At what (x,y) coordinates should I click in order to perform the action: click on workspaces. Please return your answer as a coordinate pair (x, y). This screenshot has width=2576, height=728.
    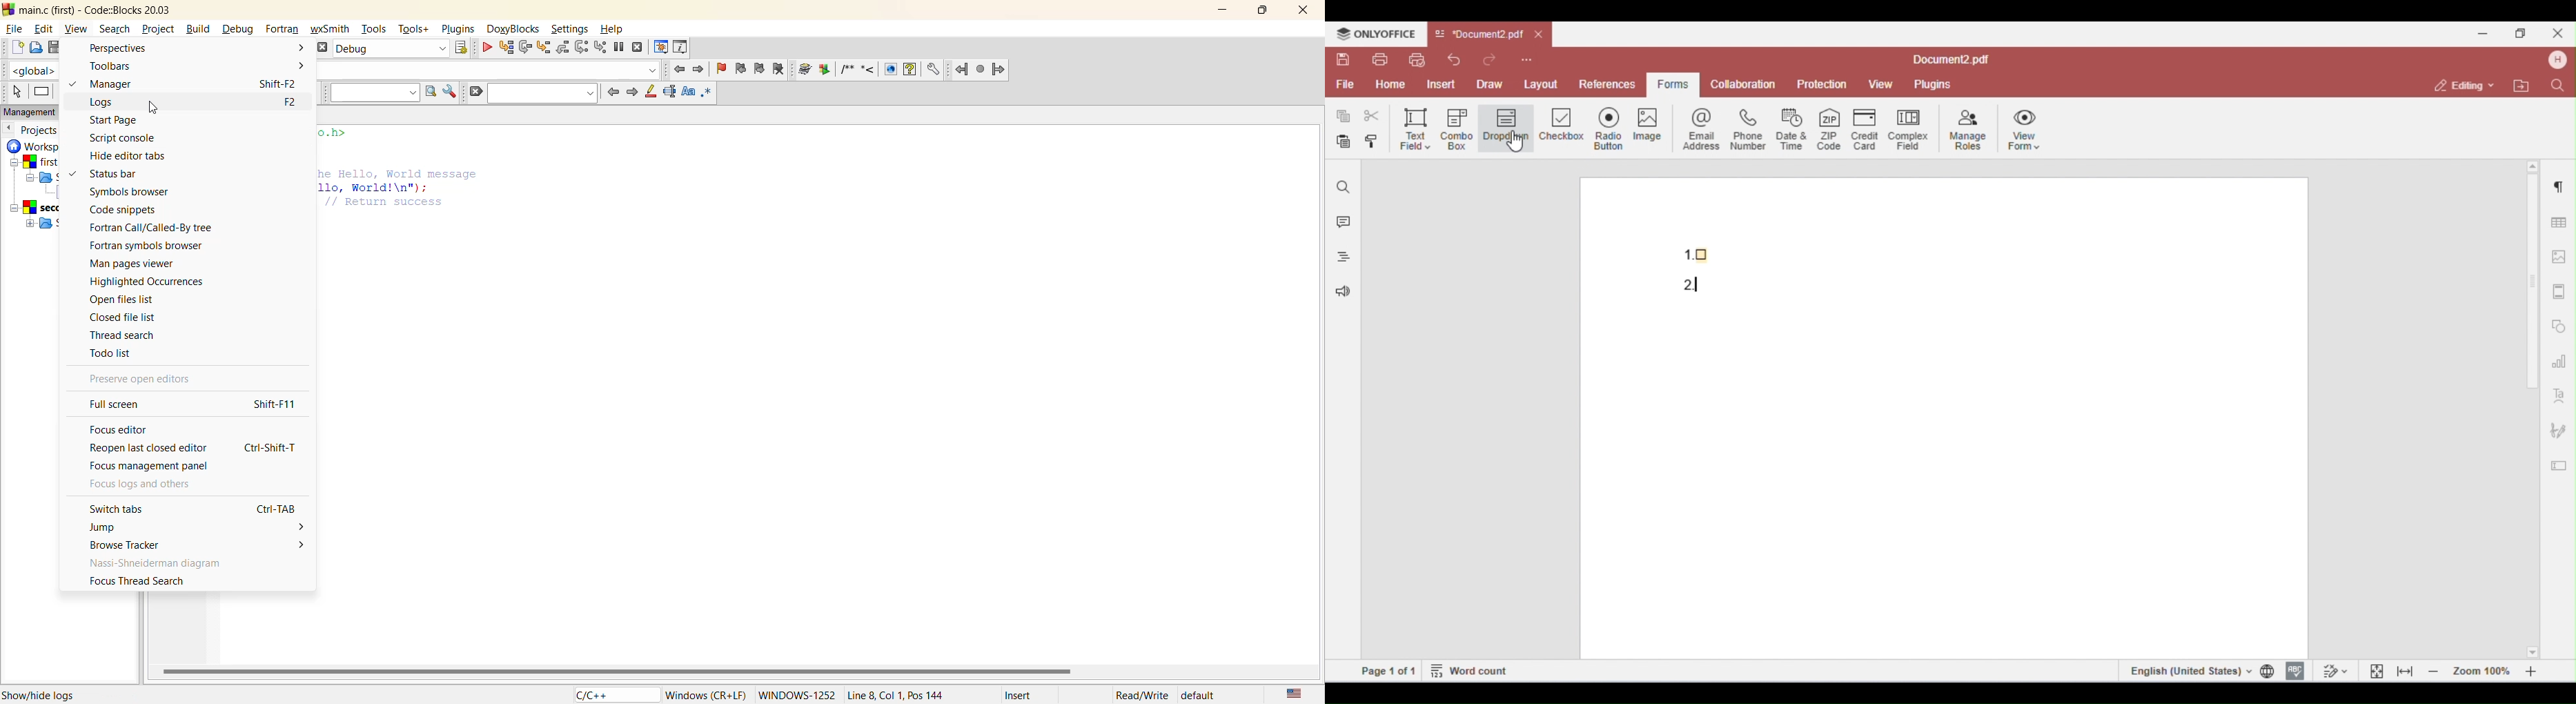
    Looking at the image, I should click on (30, 188).